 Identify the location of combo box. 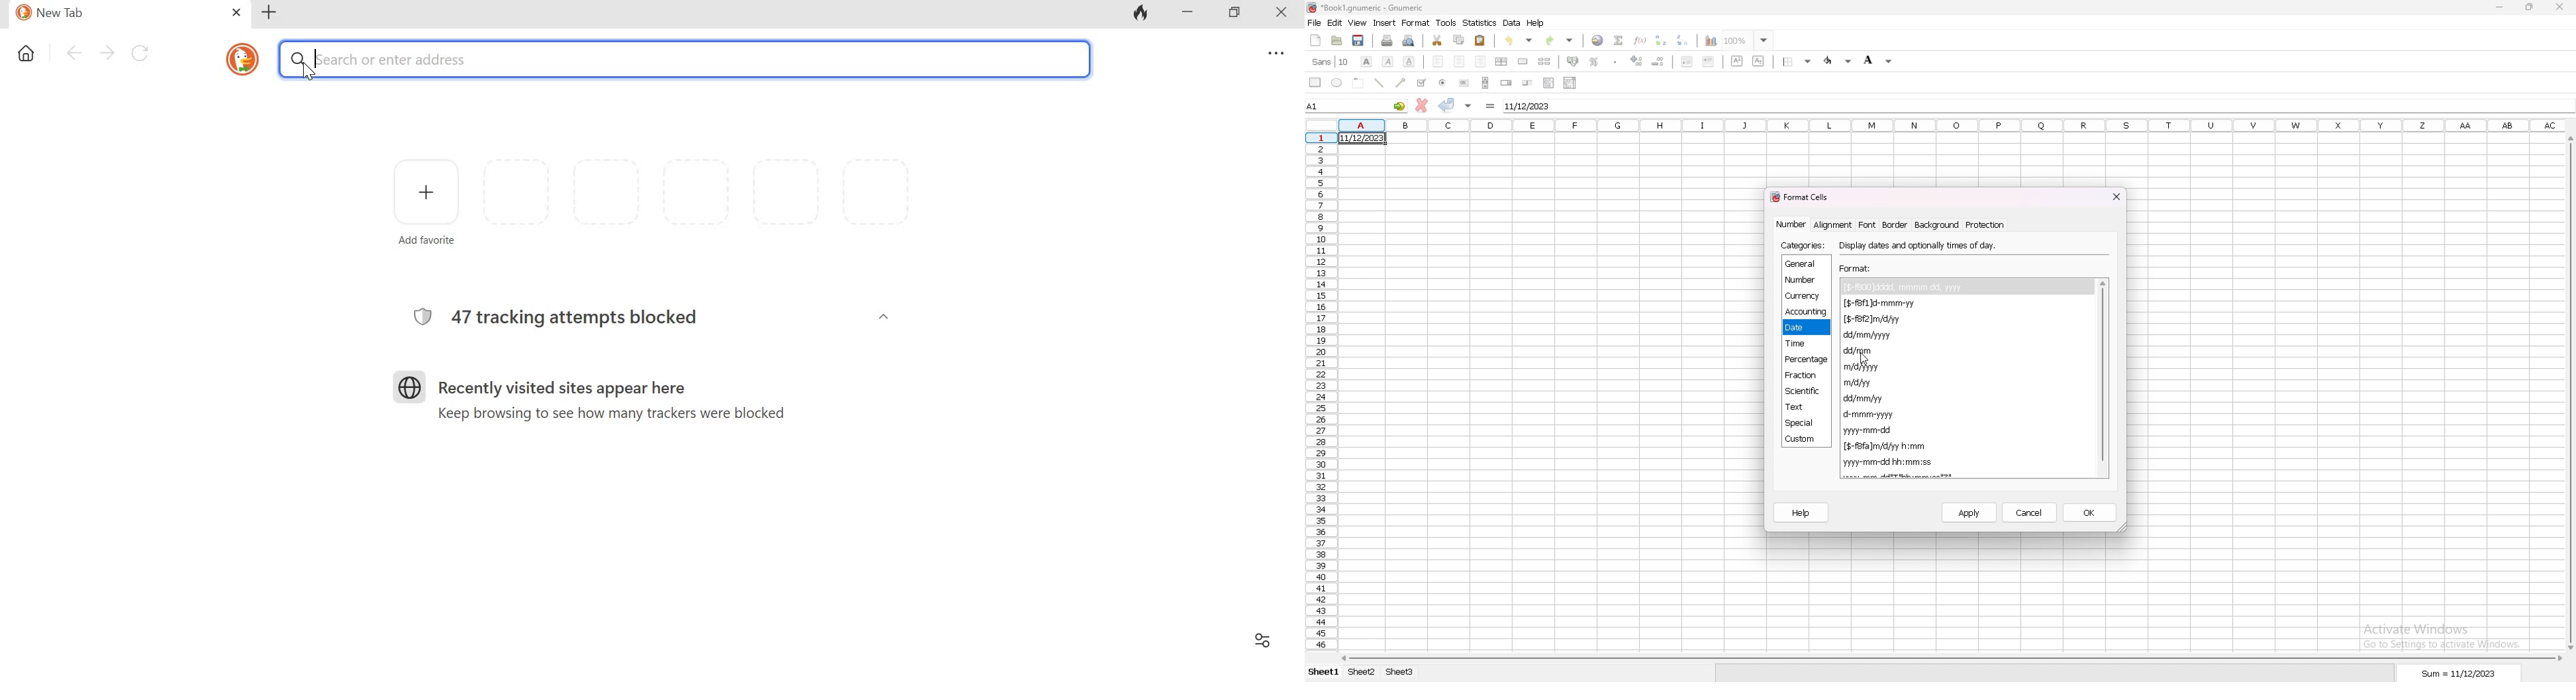
(1571, 83).